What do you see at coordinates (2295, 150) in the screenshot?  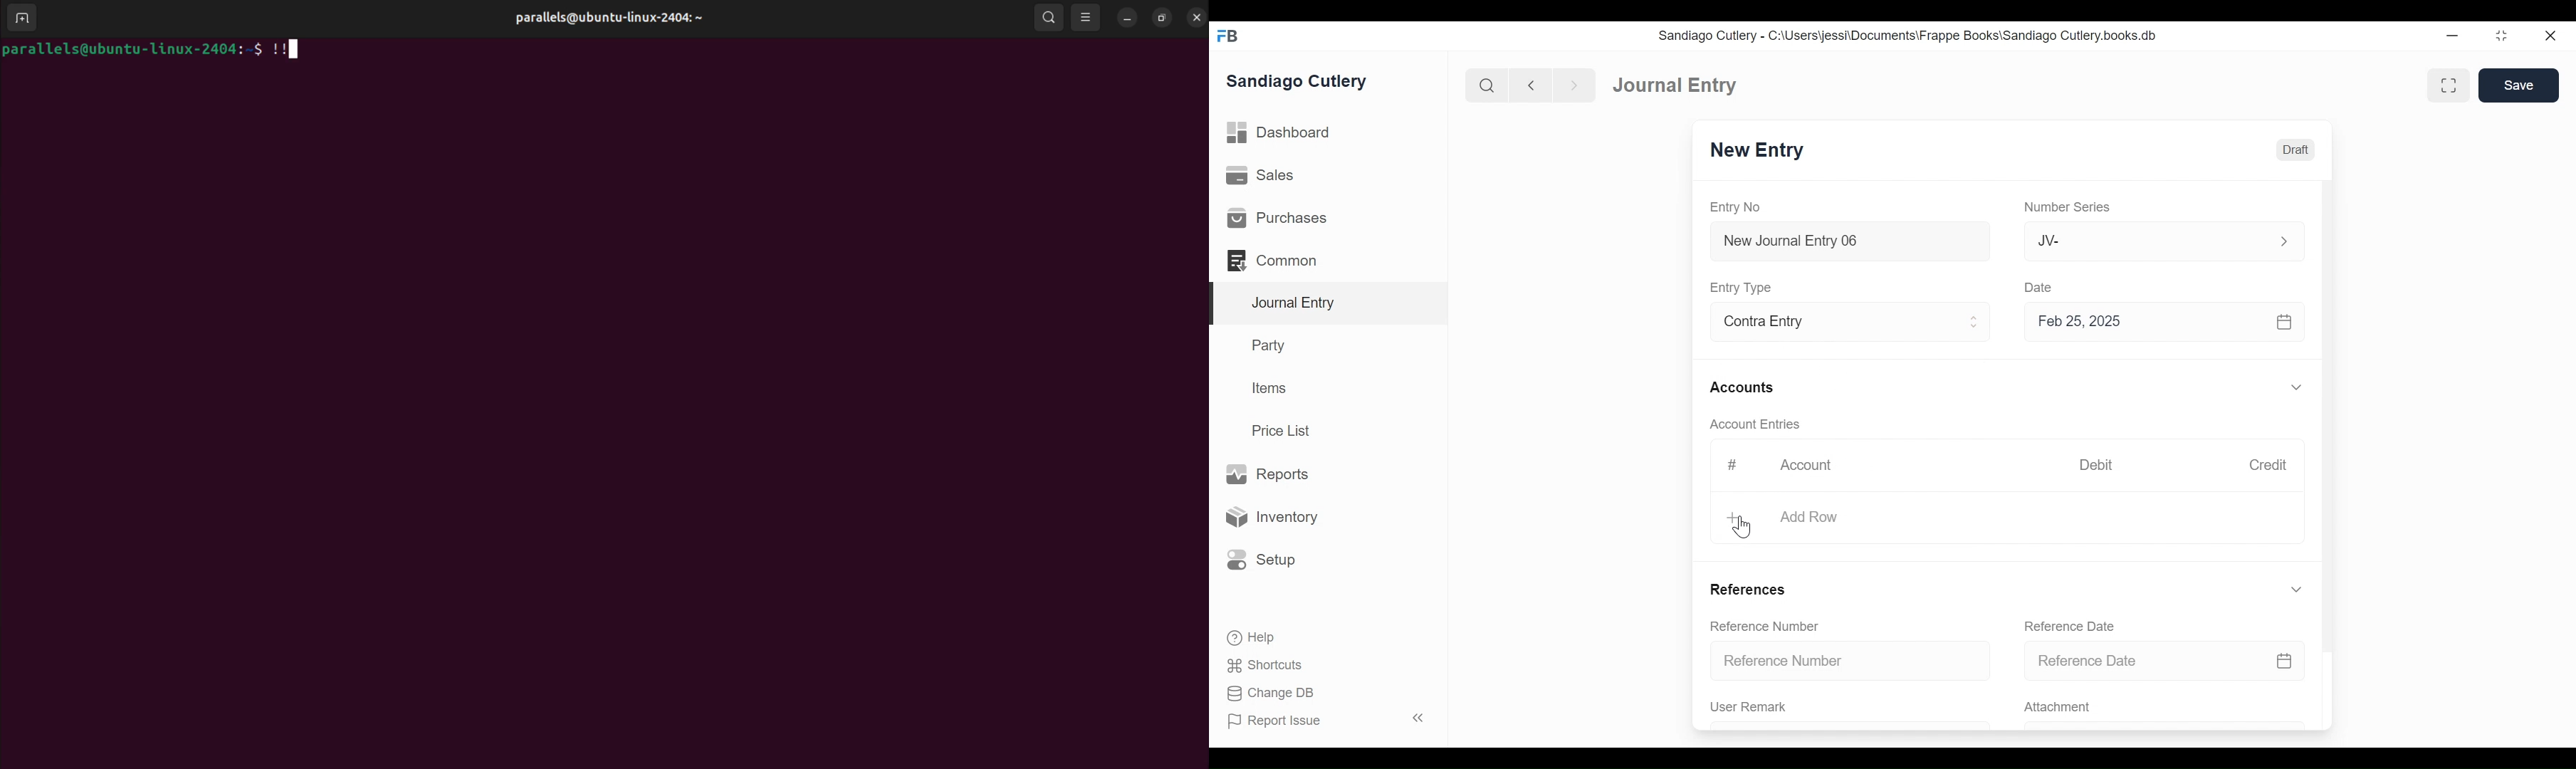 I see `Draft` at bounding box center [2295, 150].